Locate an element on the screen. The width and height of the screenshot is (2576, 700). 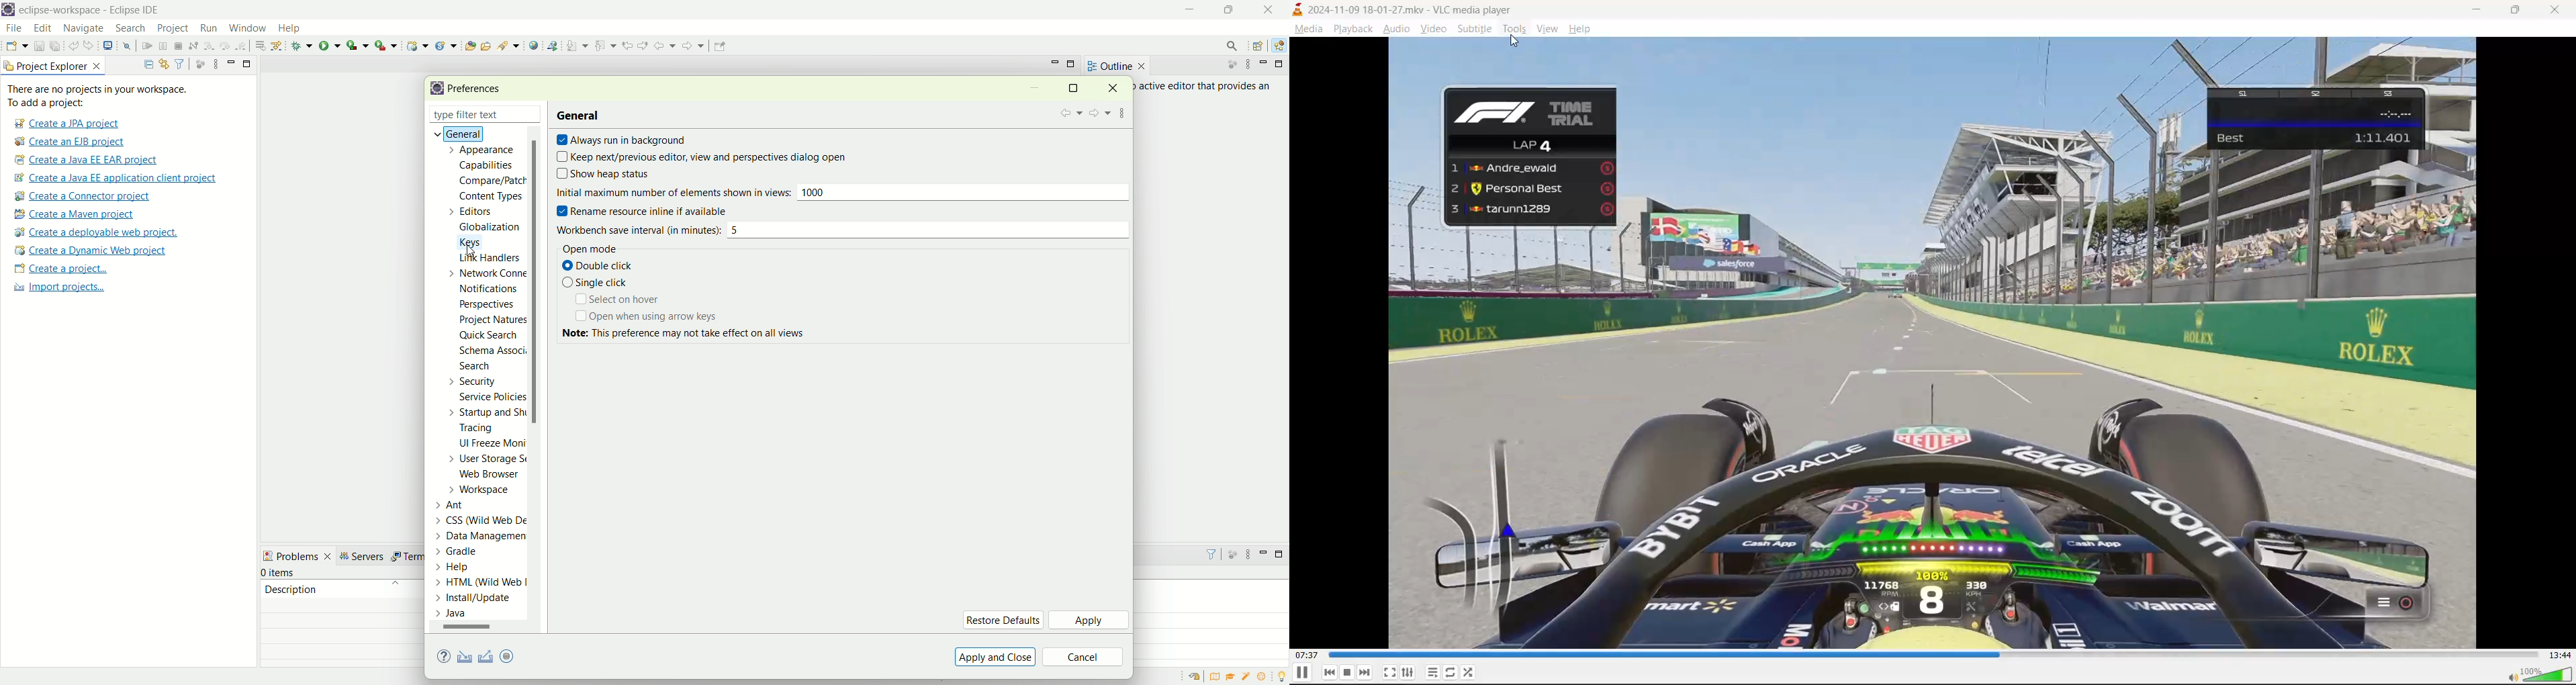
project is located at coordinates (172, 28).